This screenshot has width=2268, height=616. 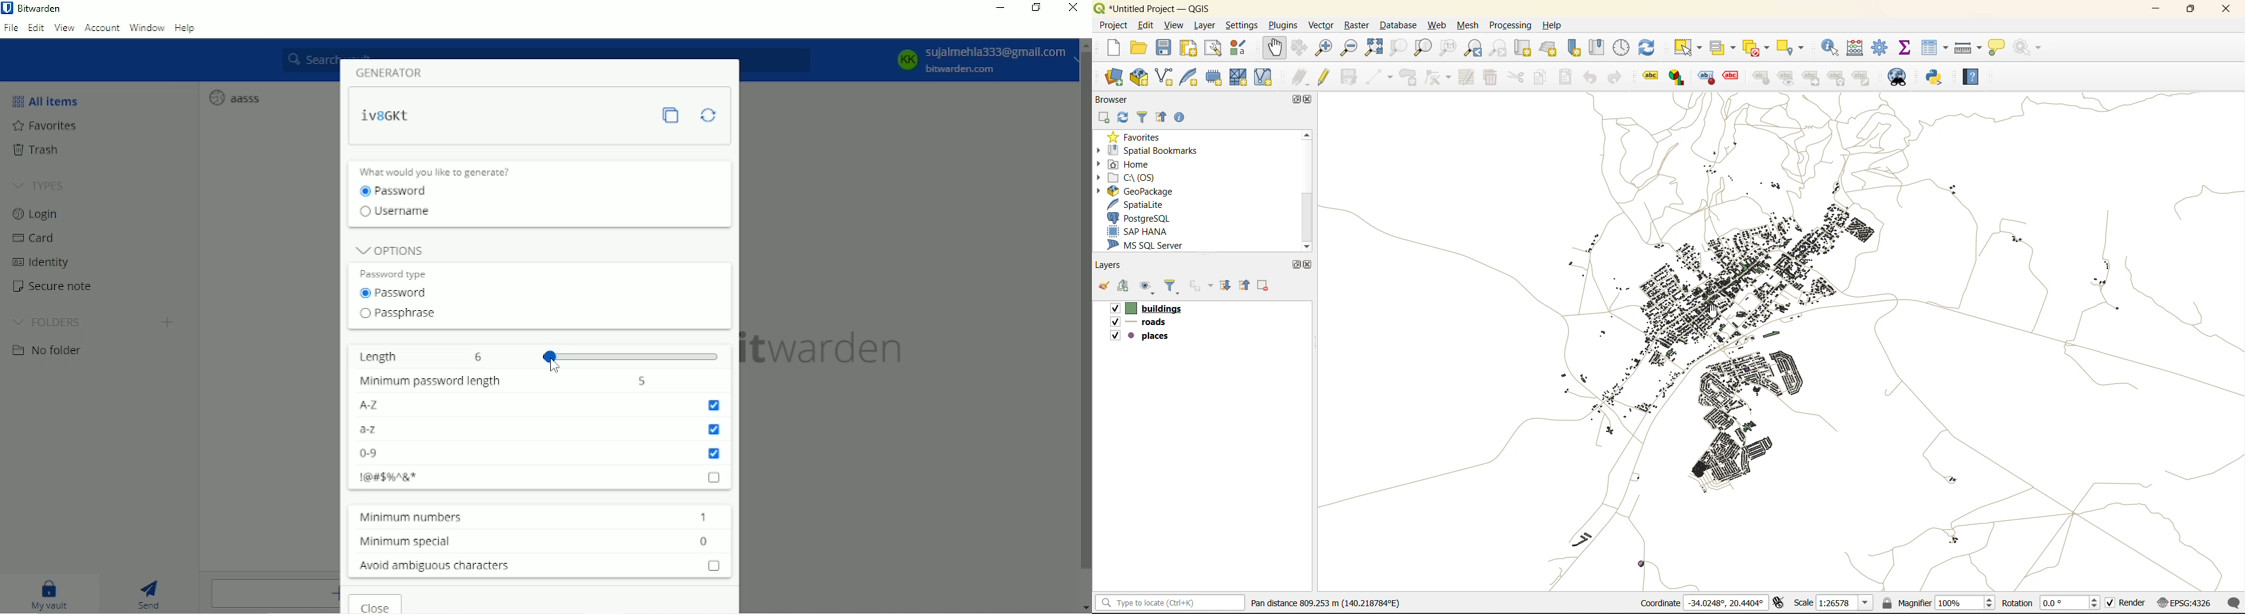 I want to click on Window, so click(x=147, y=28).